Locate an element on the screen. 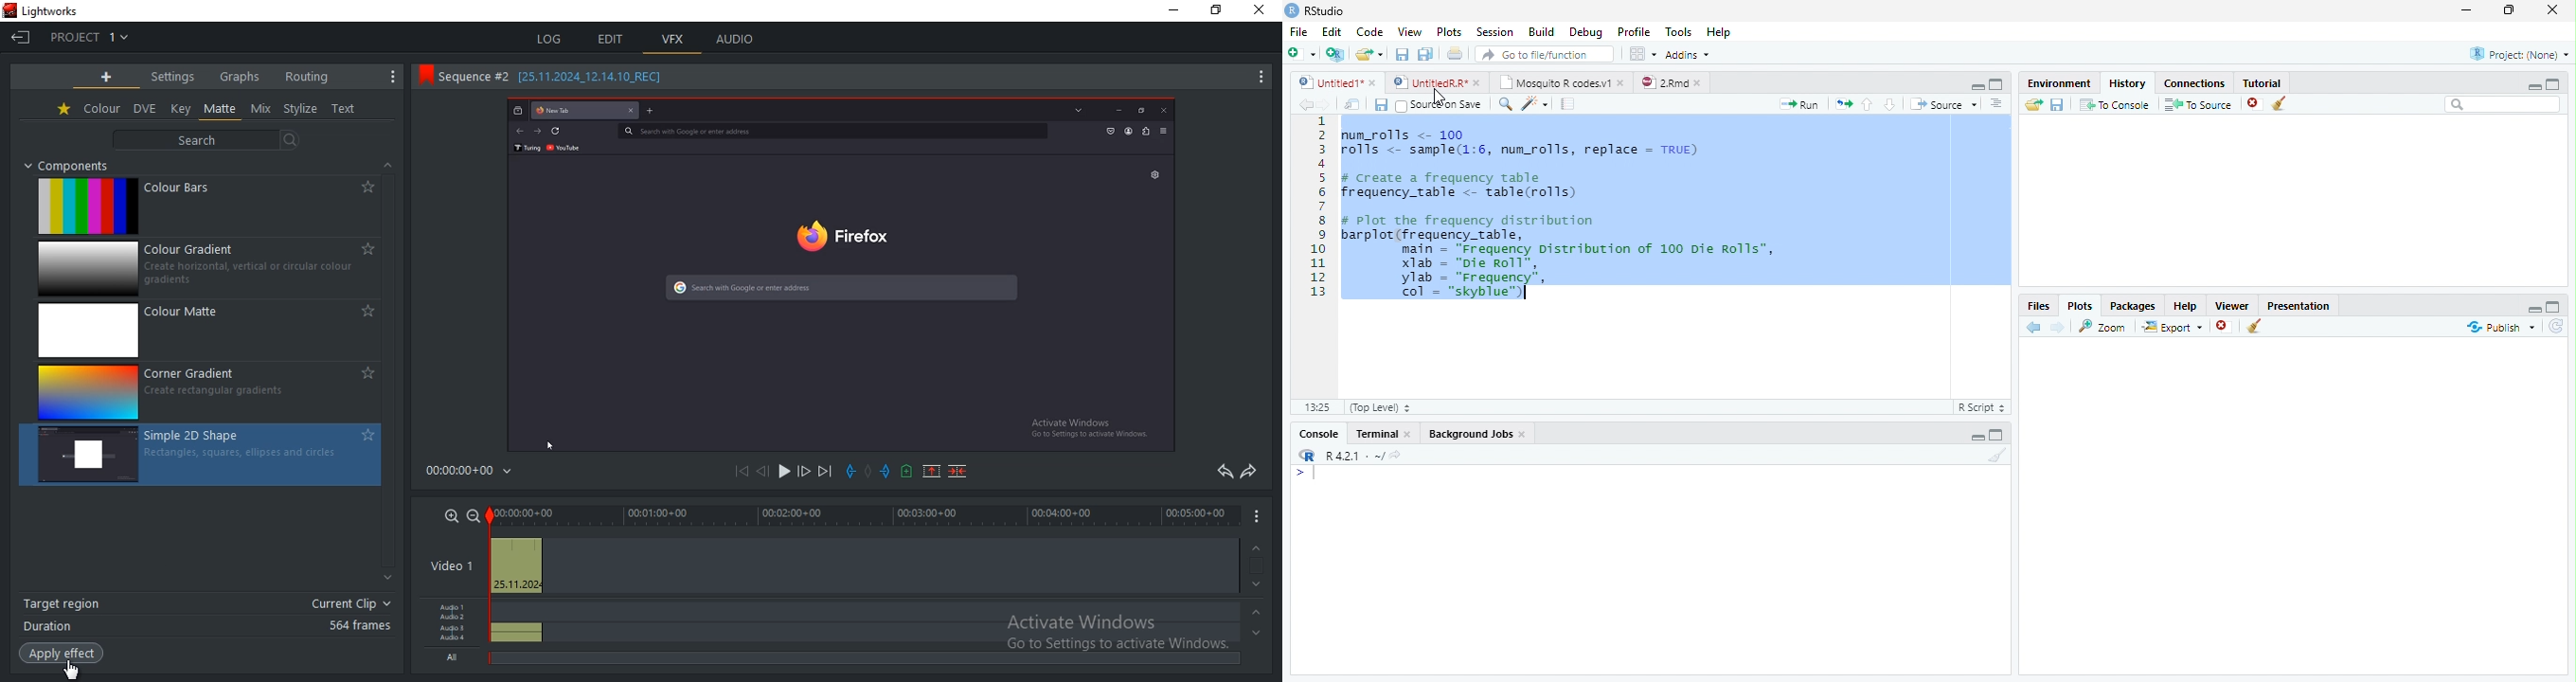  project 1 is located at coordinates (89, 37).